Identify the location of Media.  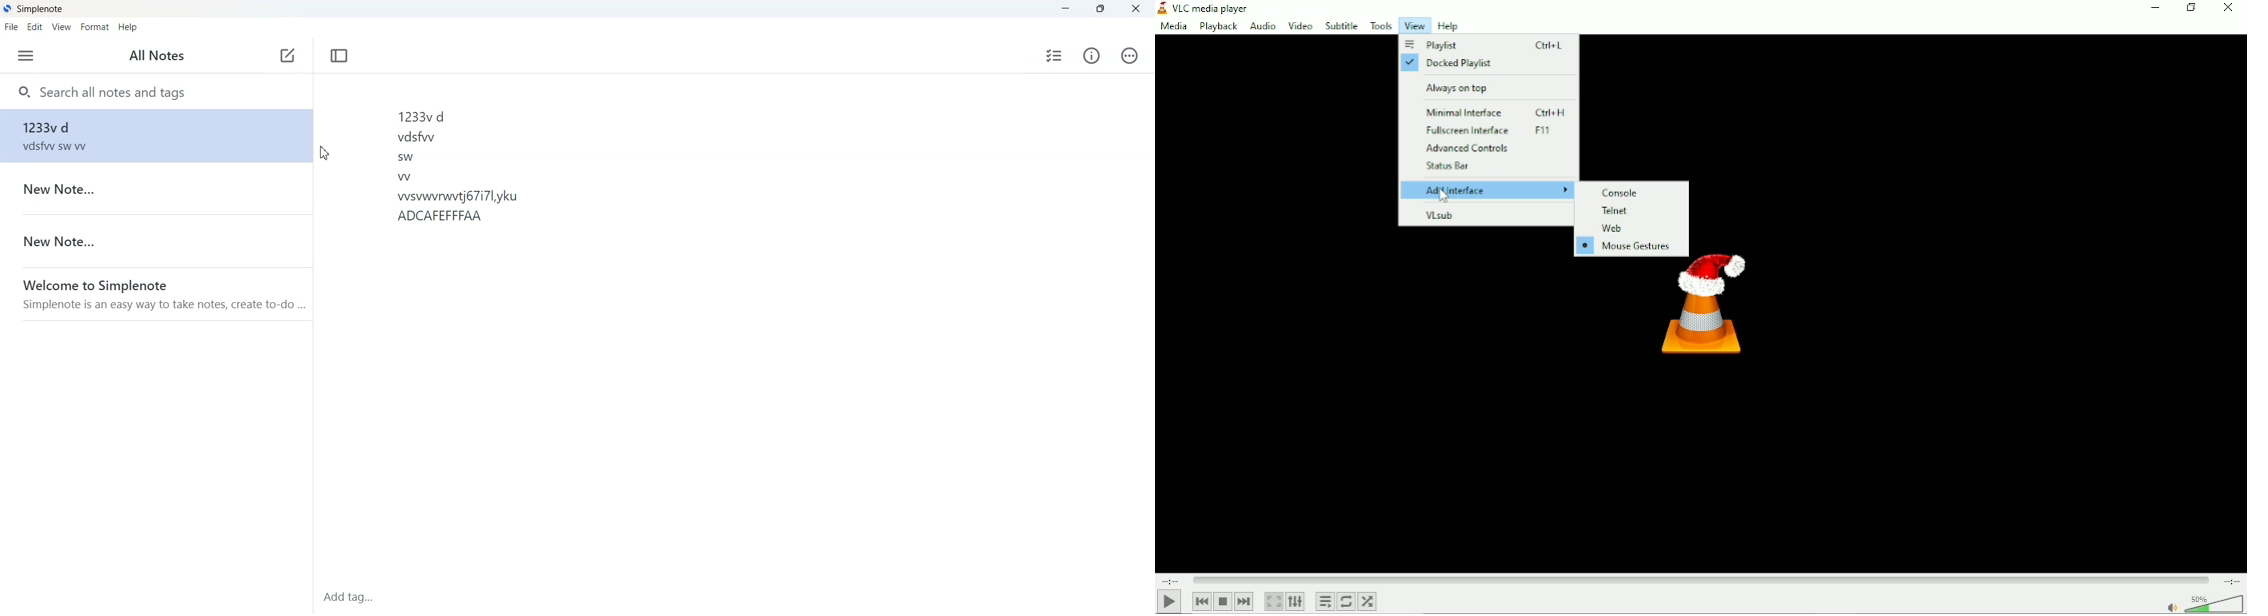
(1173, 28).